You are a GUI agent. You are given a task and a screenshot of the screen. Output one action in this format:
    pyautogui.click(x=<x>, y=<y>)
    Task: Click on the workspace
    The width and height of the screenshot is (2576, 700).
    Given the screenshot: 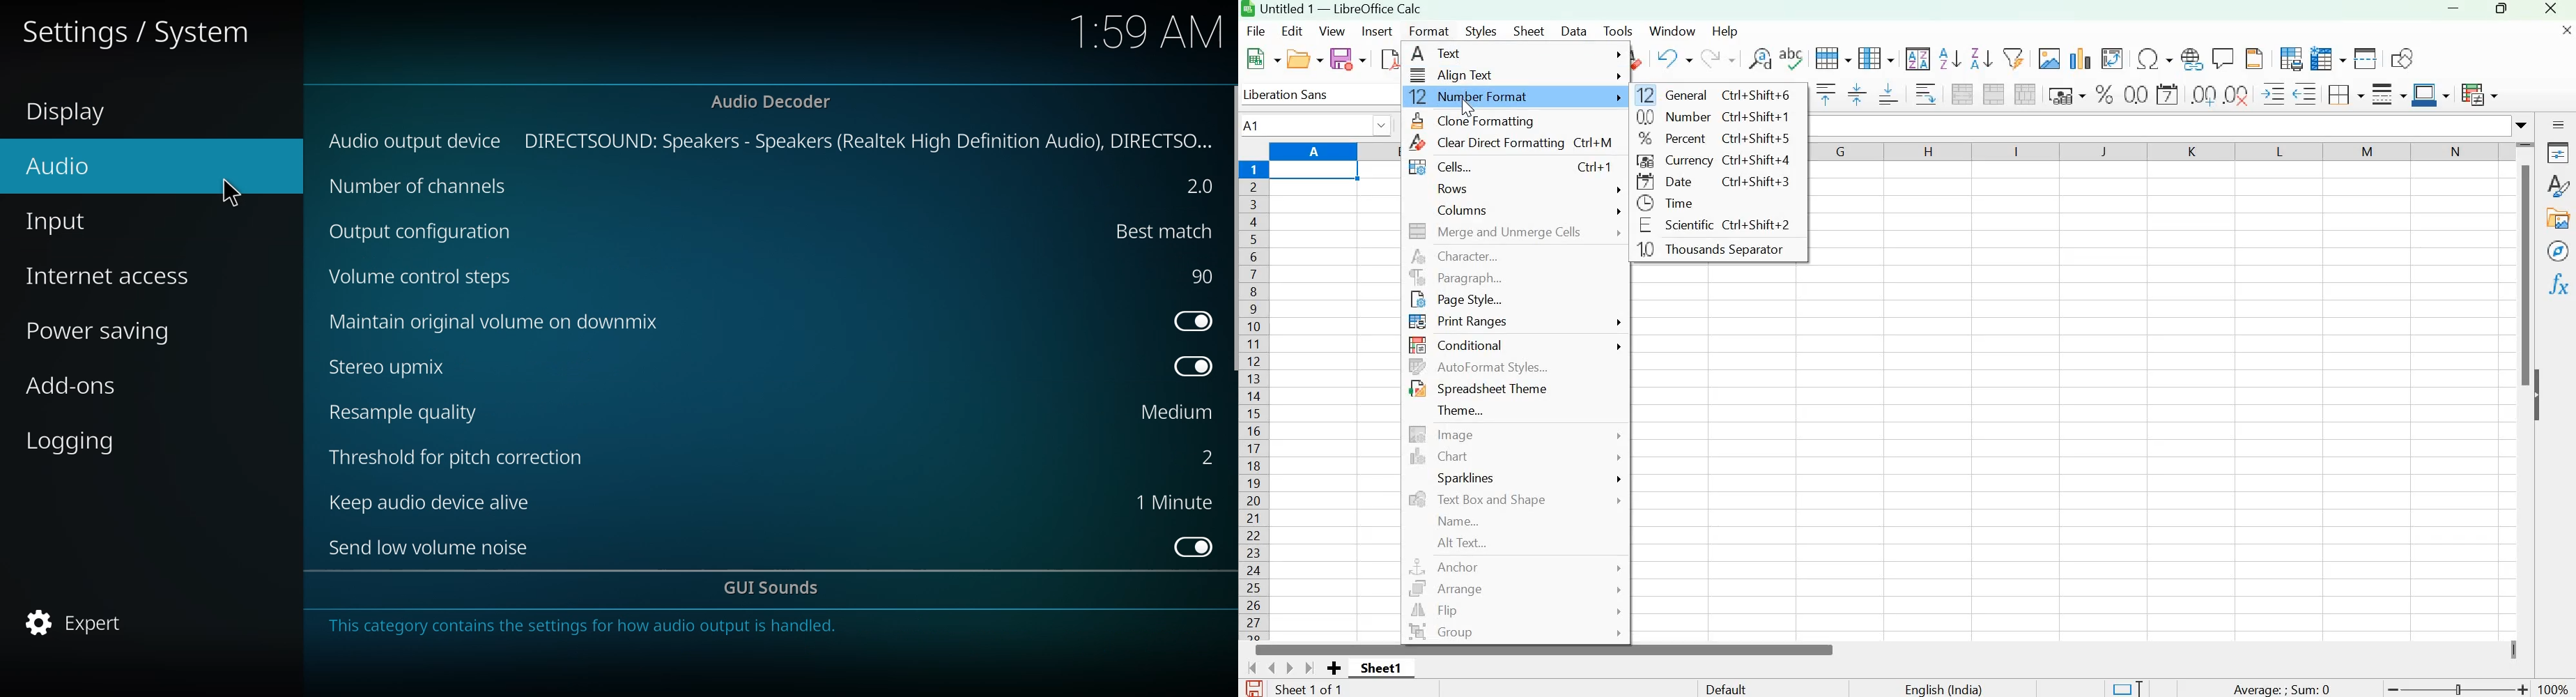 What is the action you would take?
    pyautogui.click(x=2160, y=392)
    